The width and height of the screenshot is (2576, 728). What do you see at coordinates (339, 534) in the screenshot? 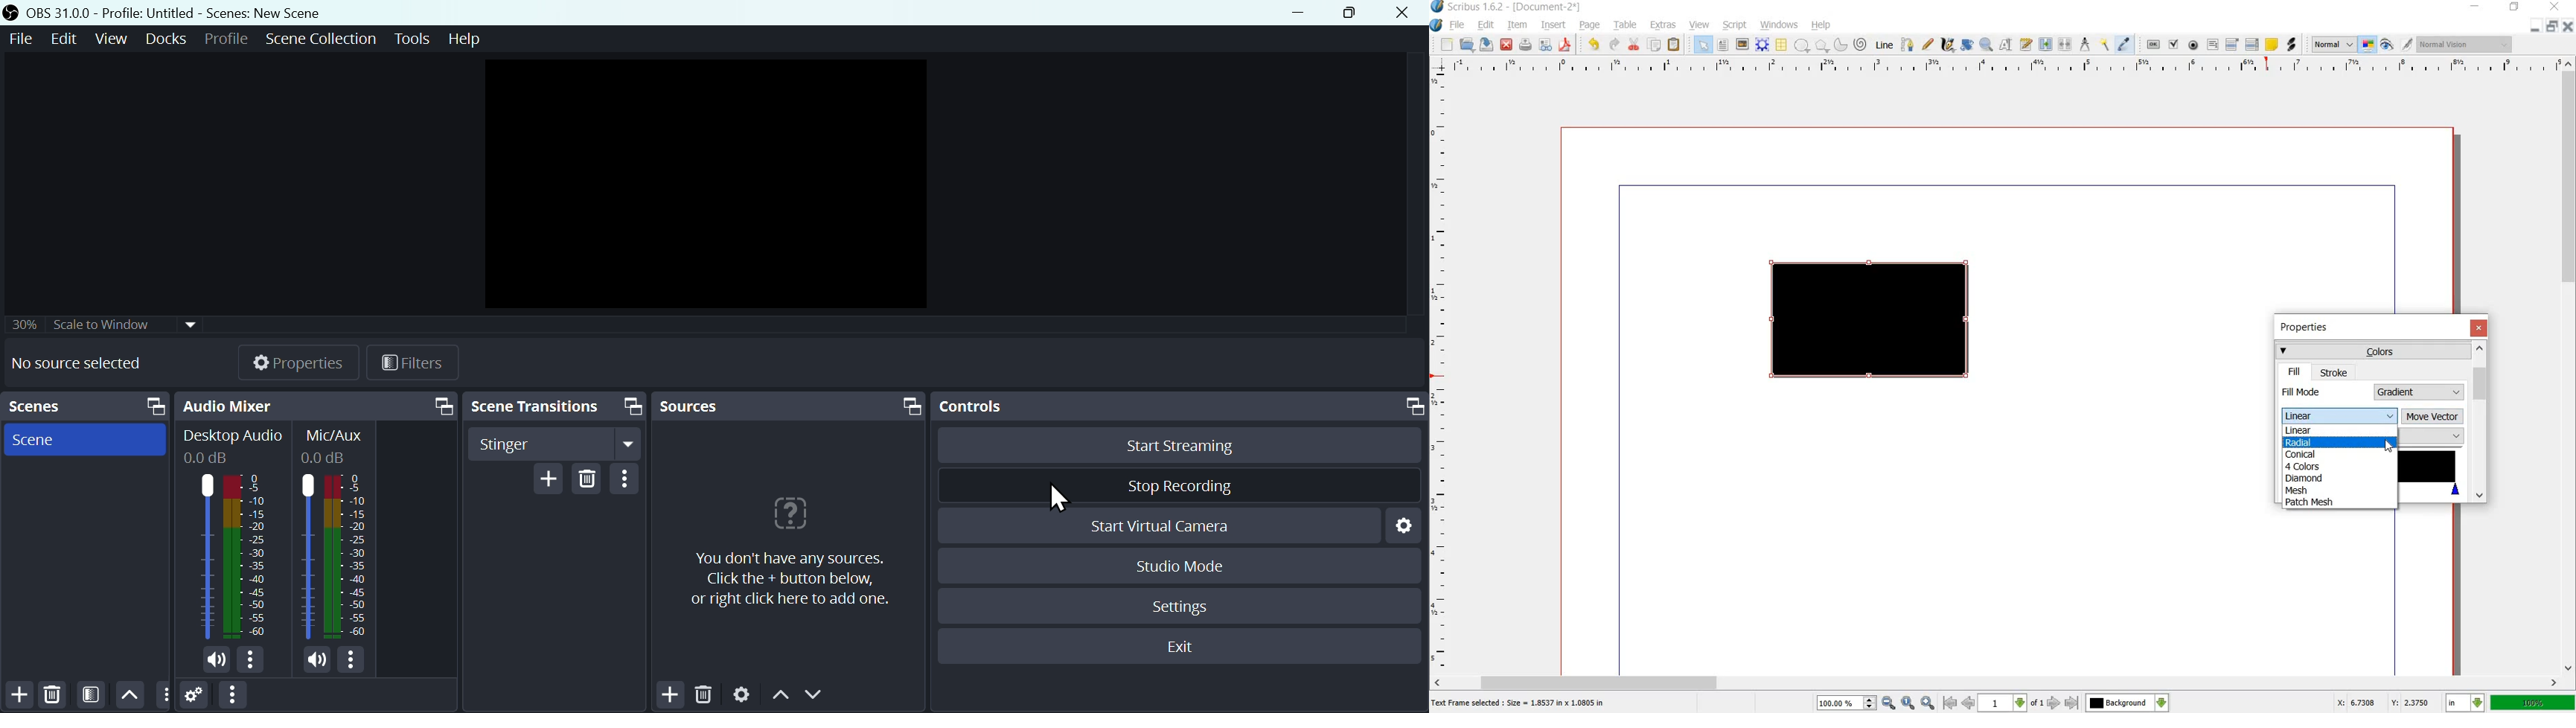
I see `Mic/Aux` at bounding box center [339, 534].